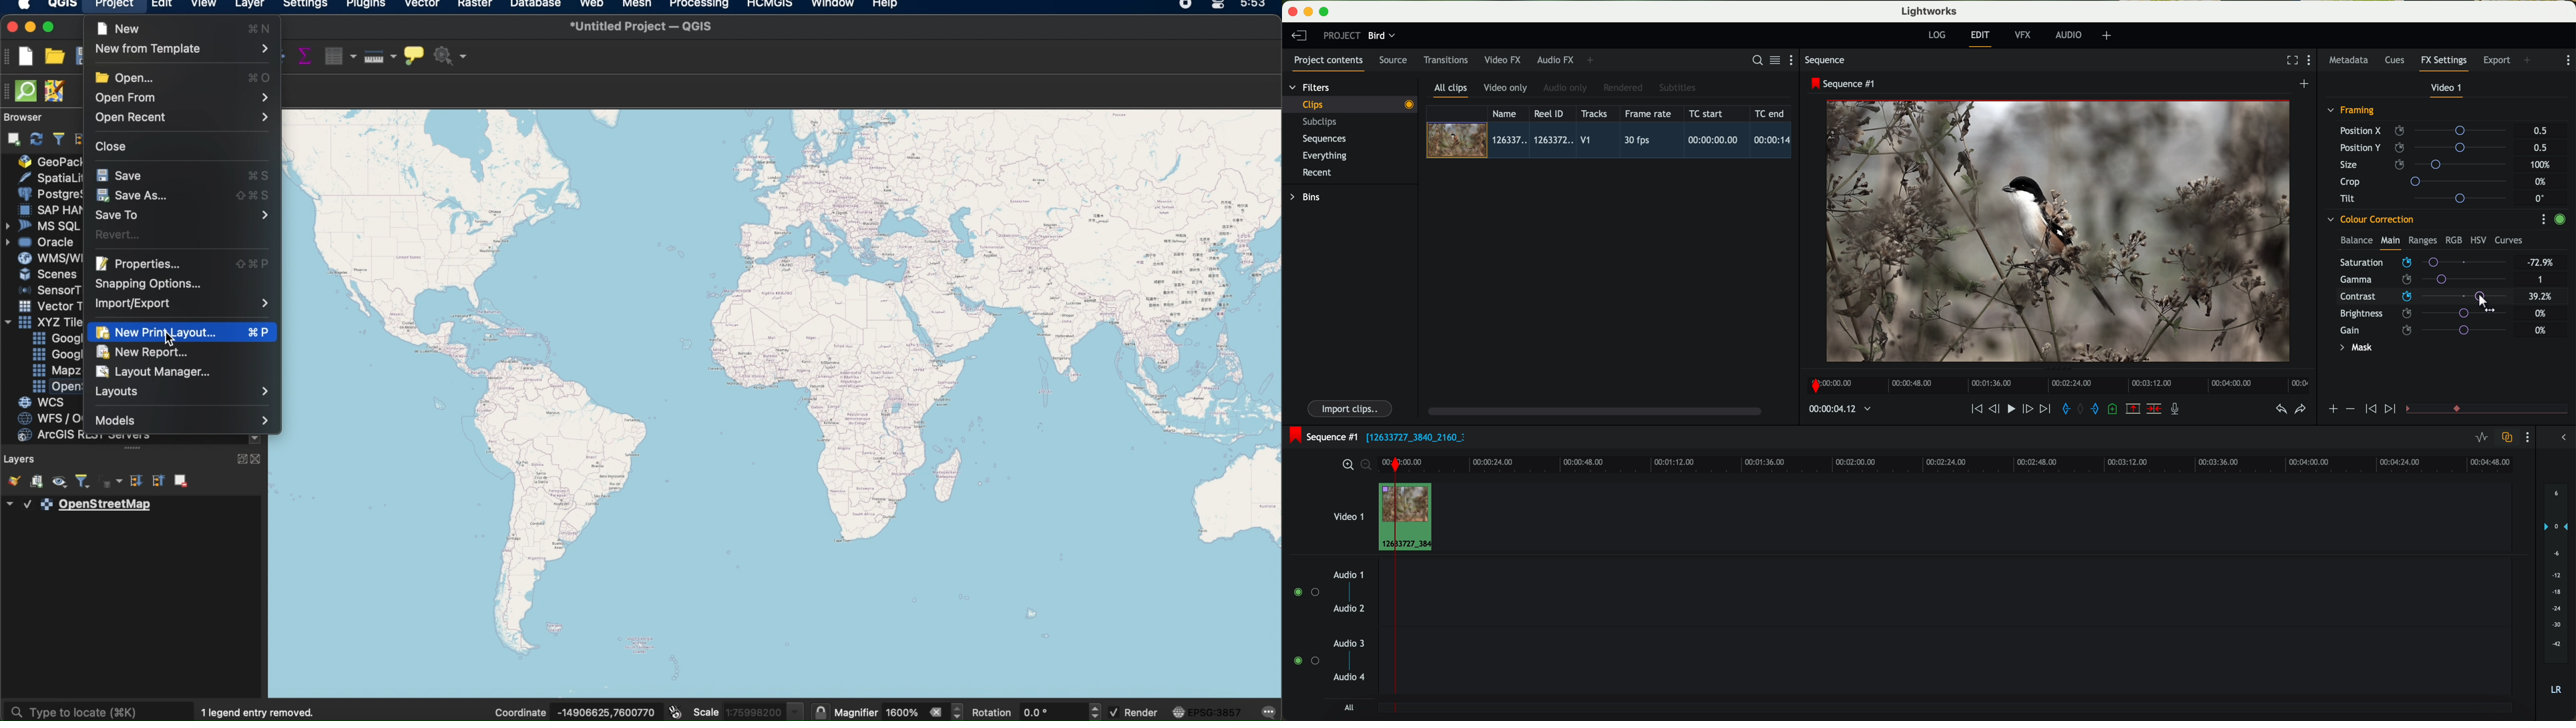 The width and height of the screenshot is (2576, 728). I want to click on remove the marked section, so click(2134, 409).